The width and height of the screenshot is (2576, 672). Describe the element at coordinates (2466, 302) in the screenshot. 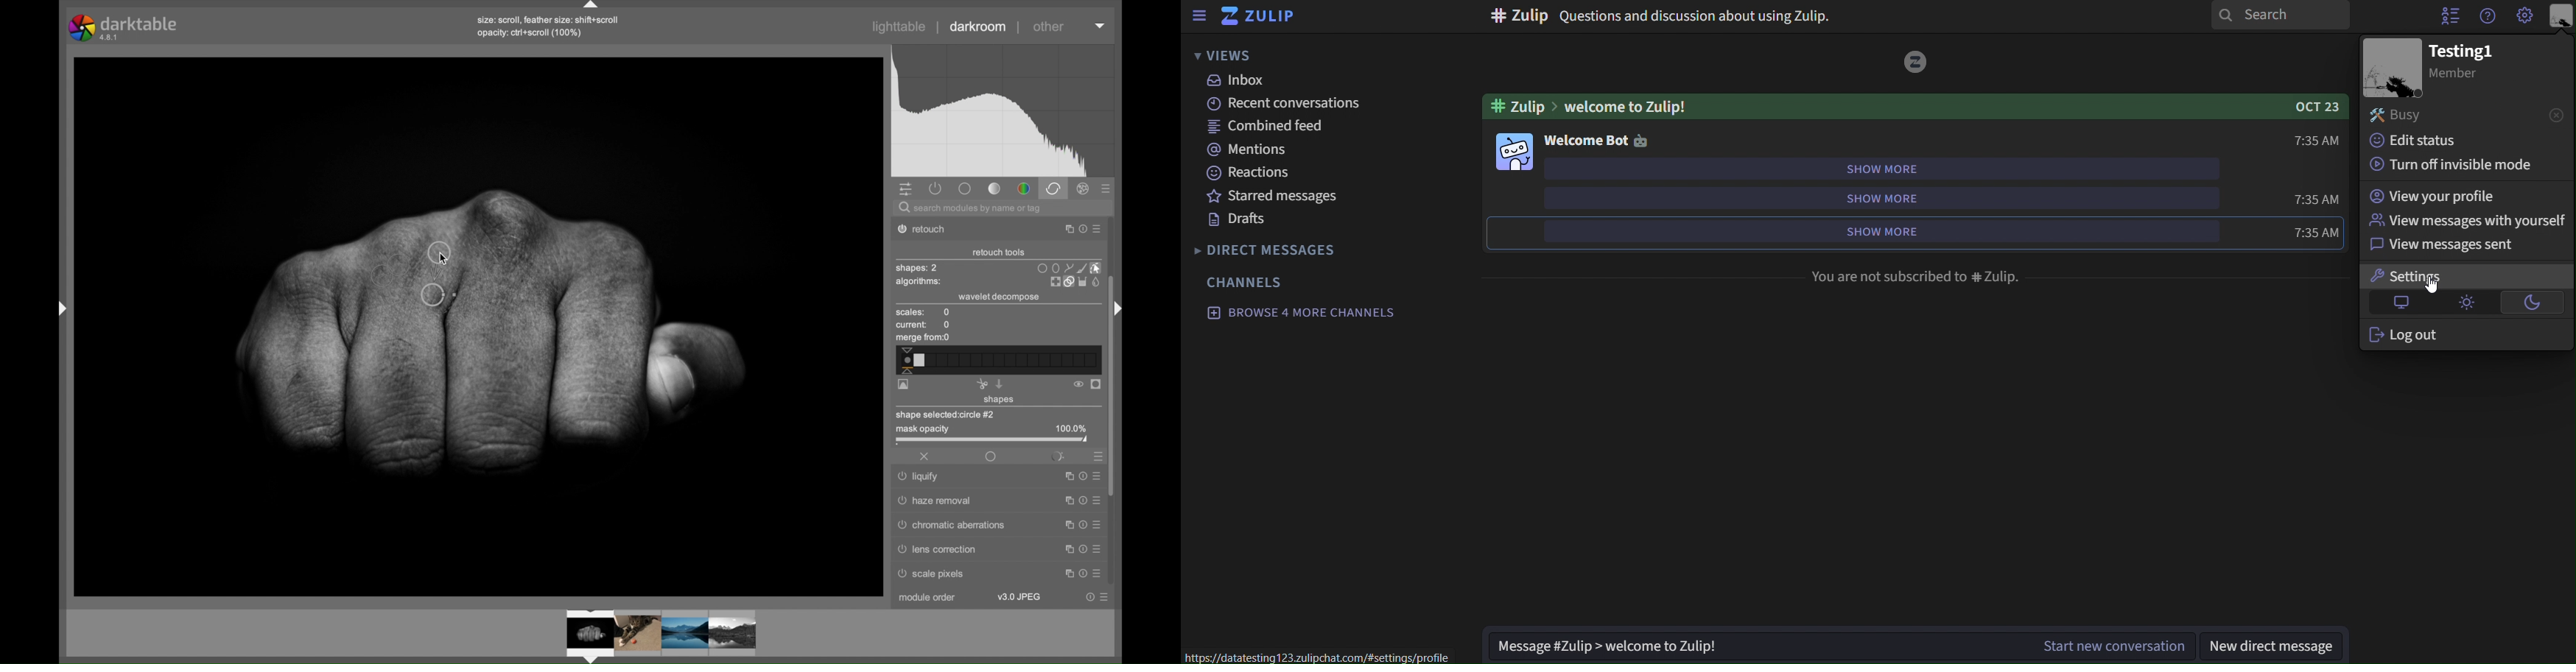

I see `light theme` at that location.